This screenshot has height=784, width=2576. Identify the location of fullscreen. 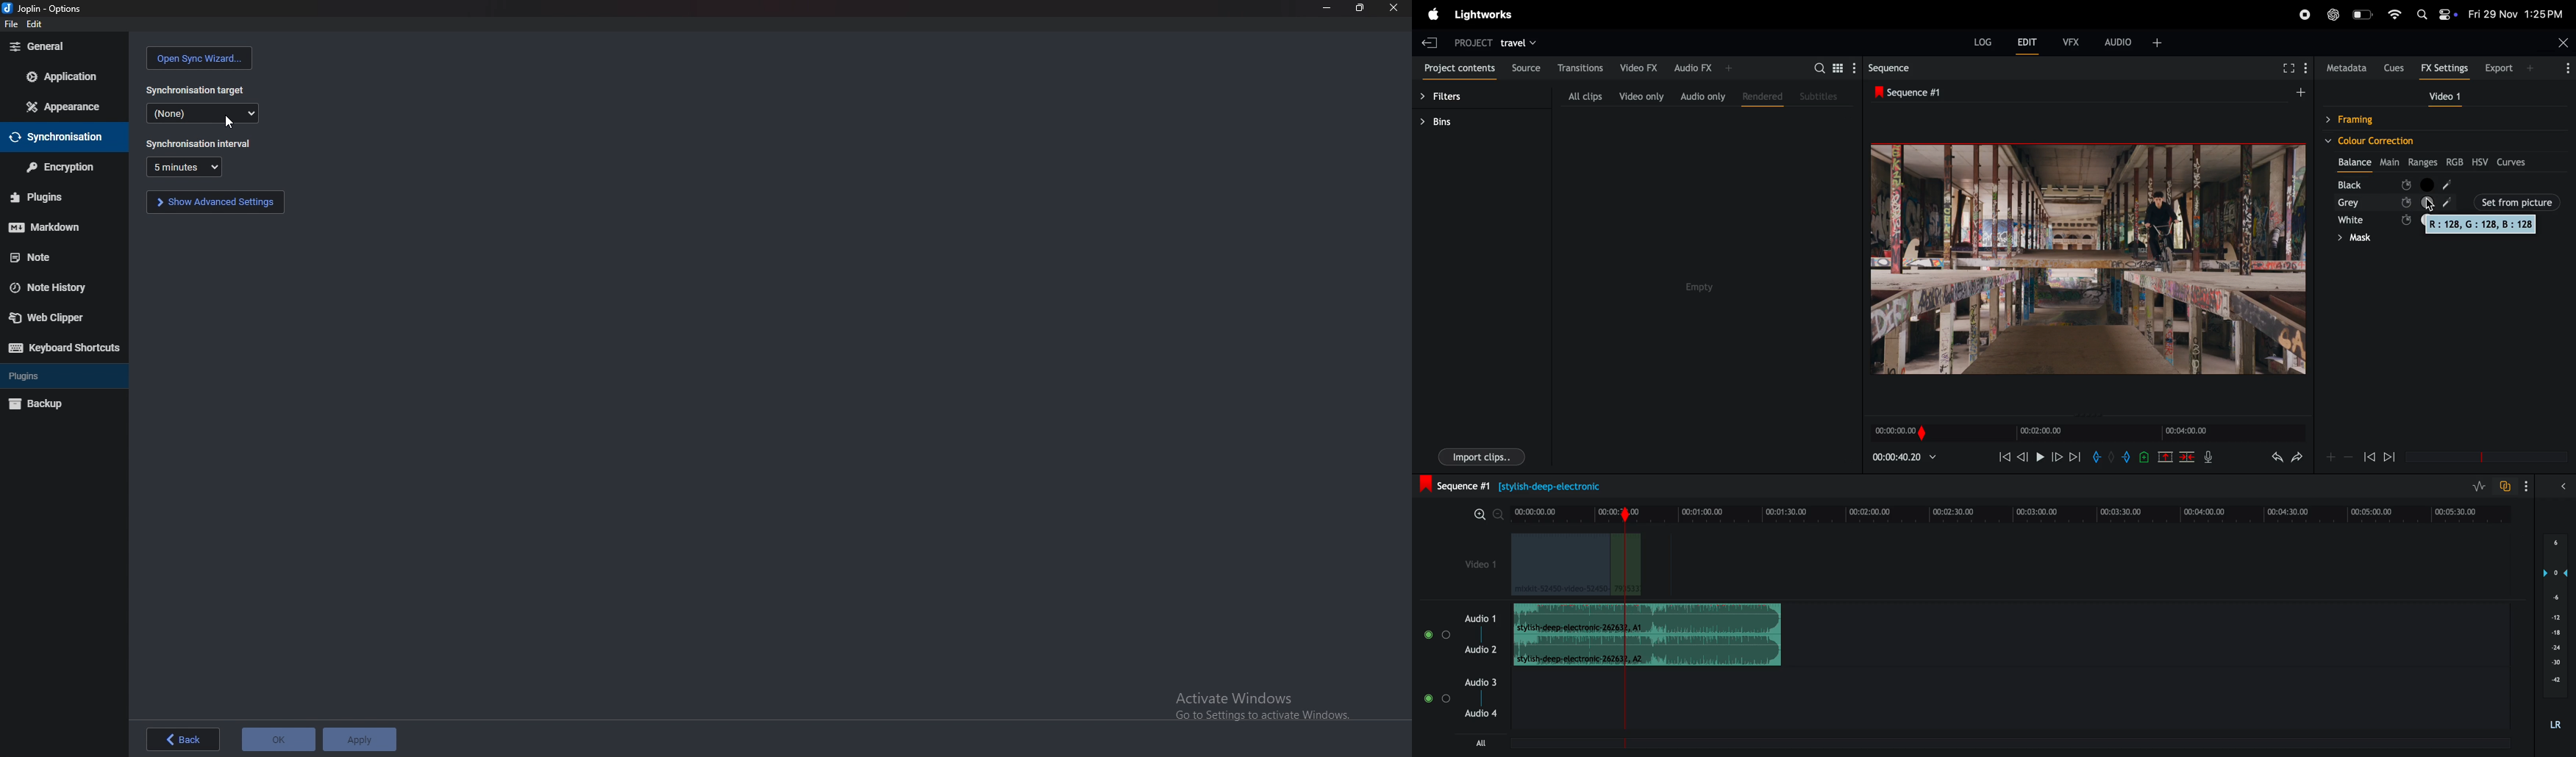
(2283, 67).